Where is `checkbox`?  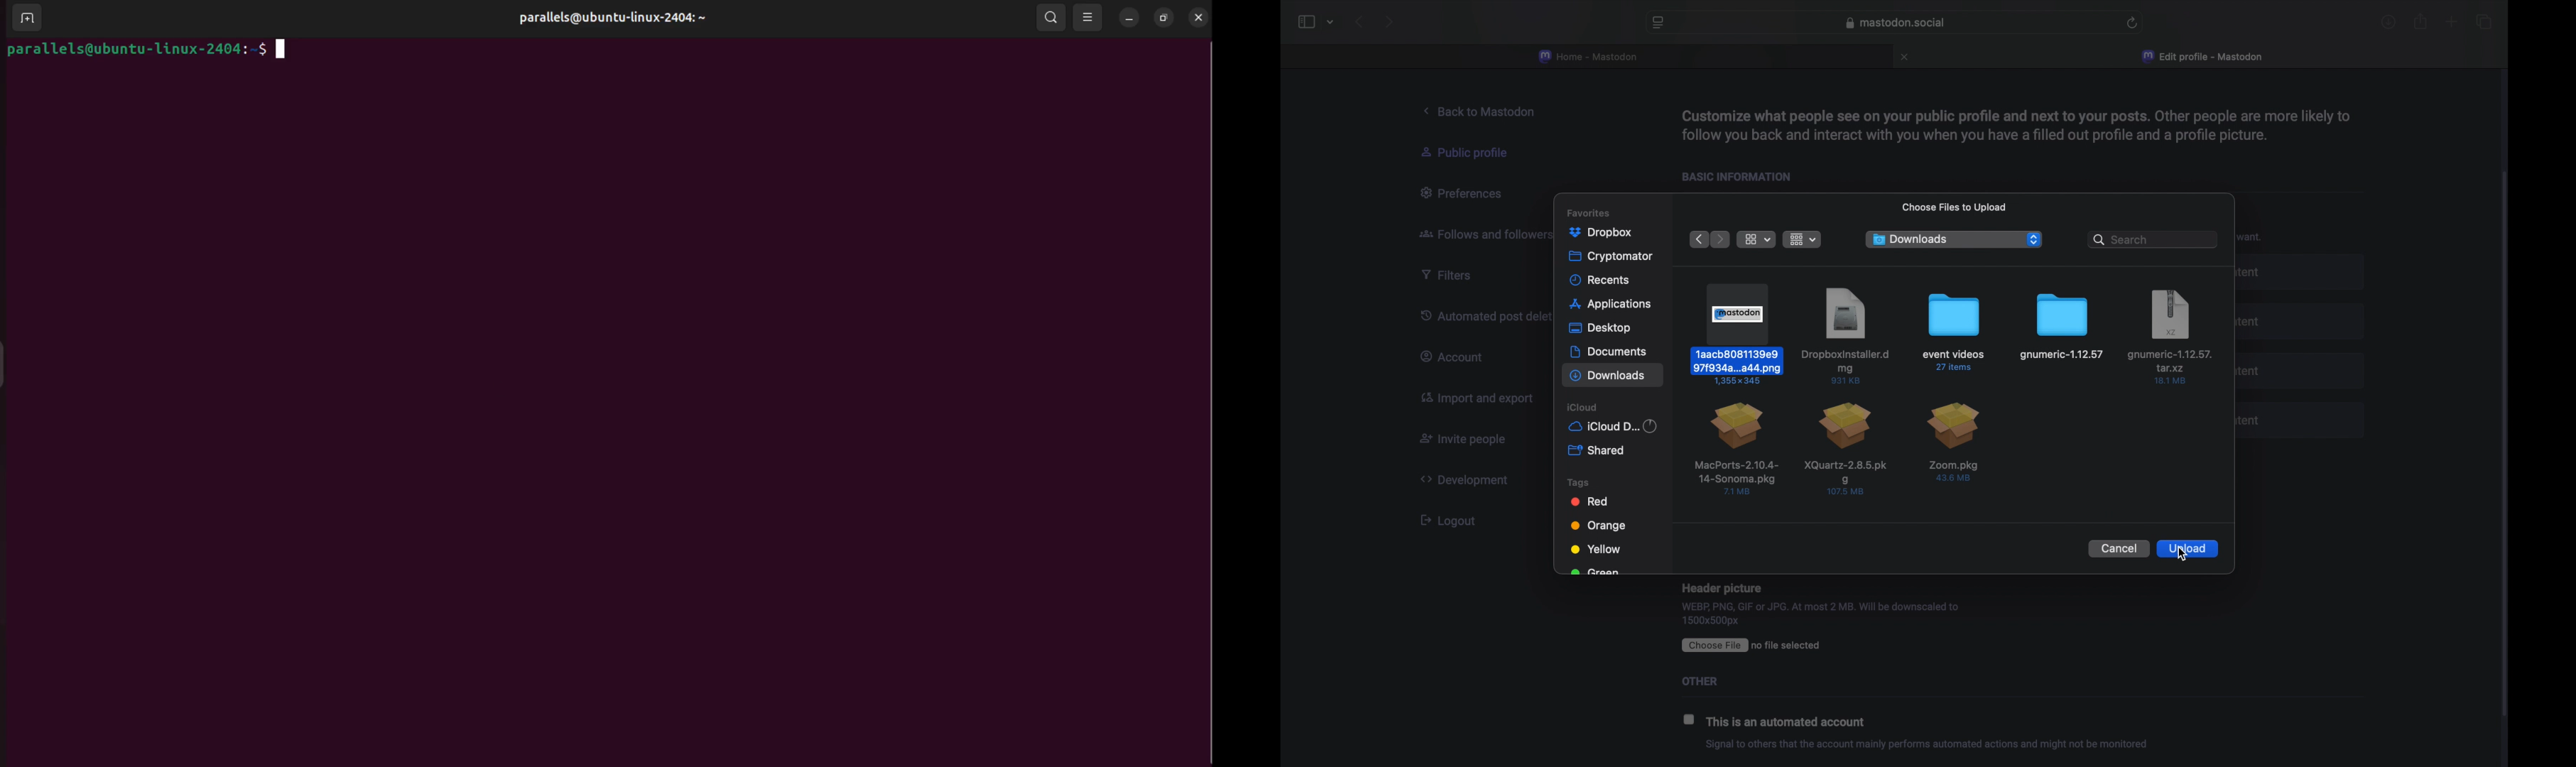
checkbox is located at coordinates (1690, 719).